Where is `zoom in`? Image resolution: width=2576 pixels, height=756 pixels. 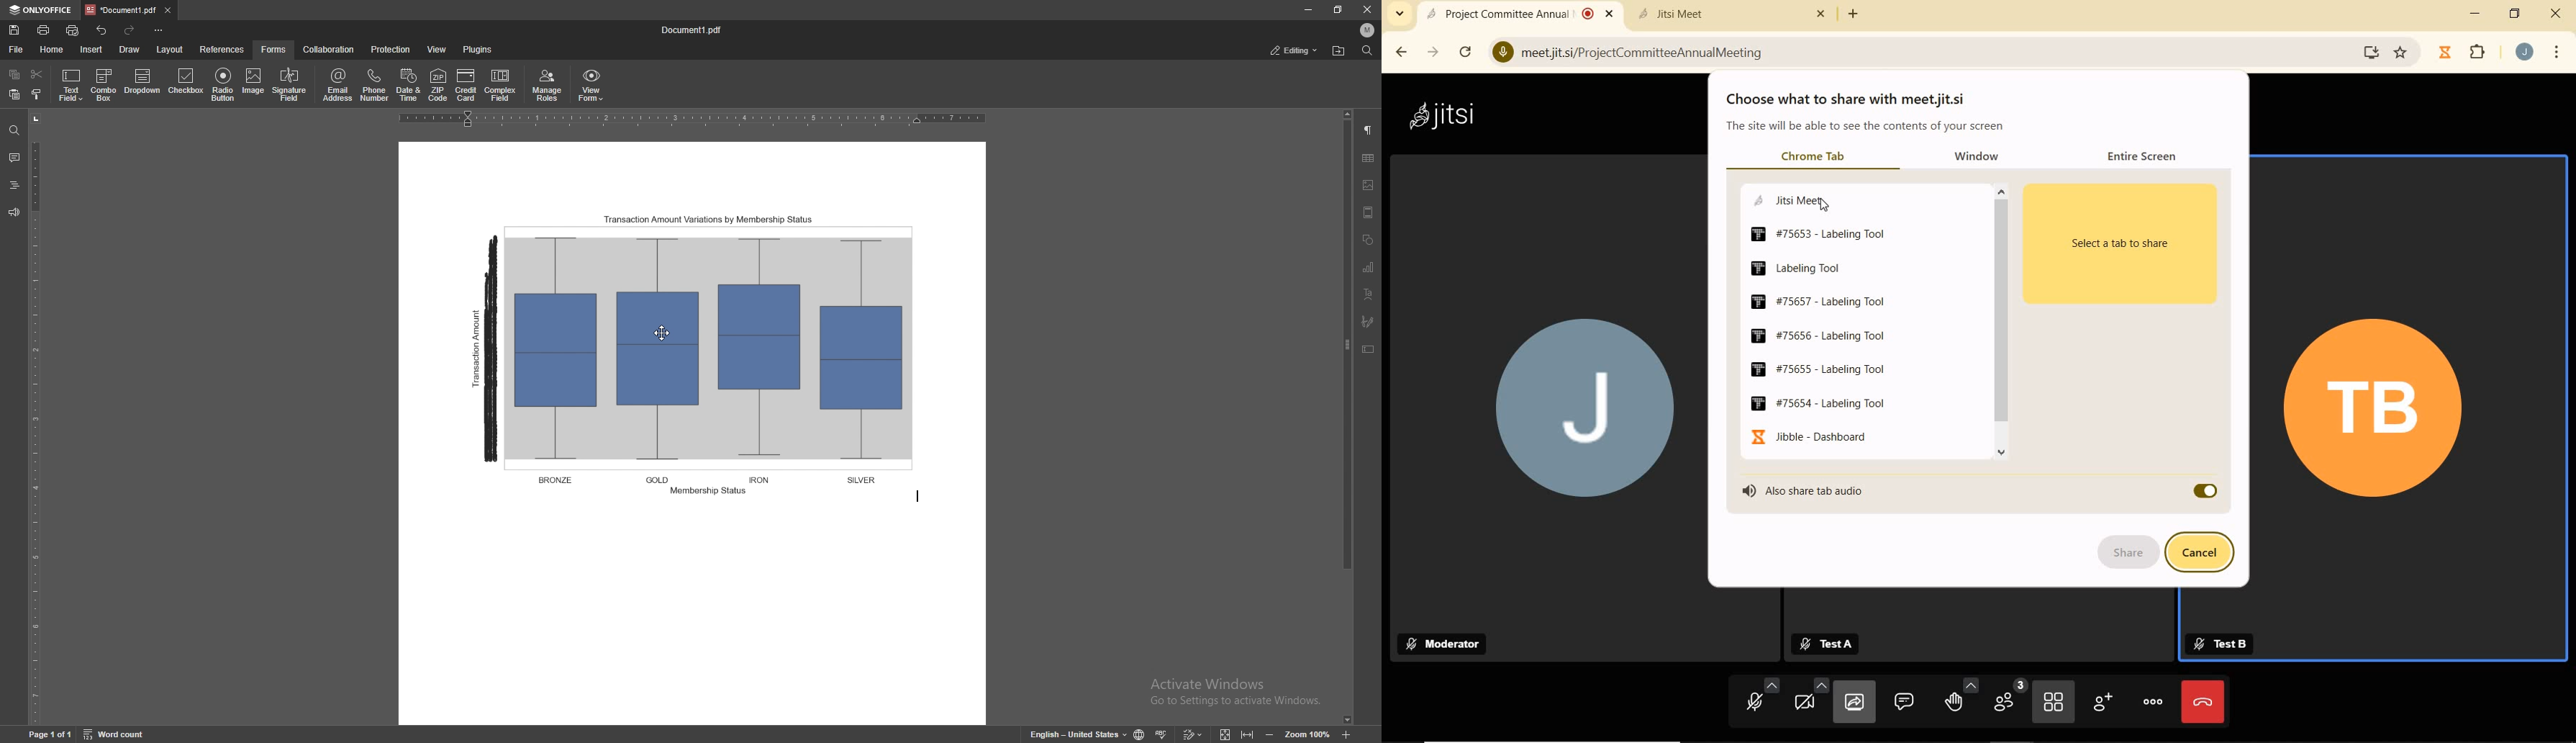 zoom in is located at coordinates (1346, 733).